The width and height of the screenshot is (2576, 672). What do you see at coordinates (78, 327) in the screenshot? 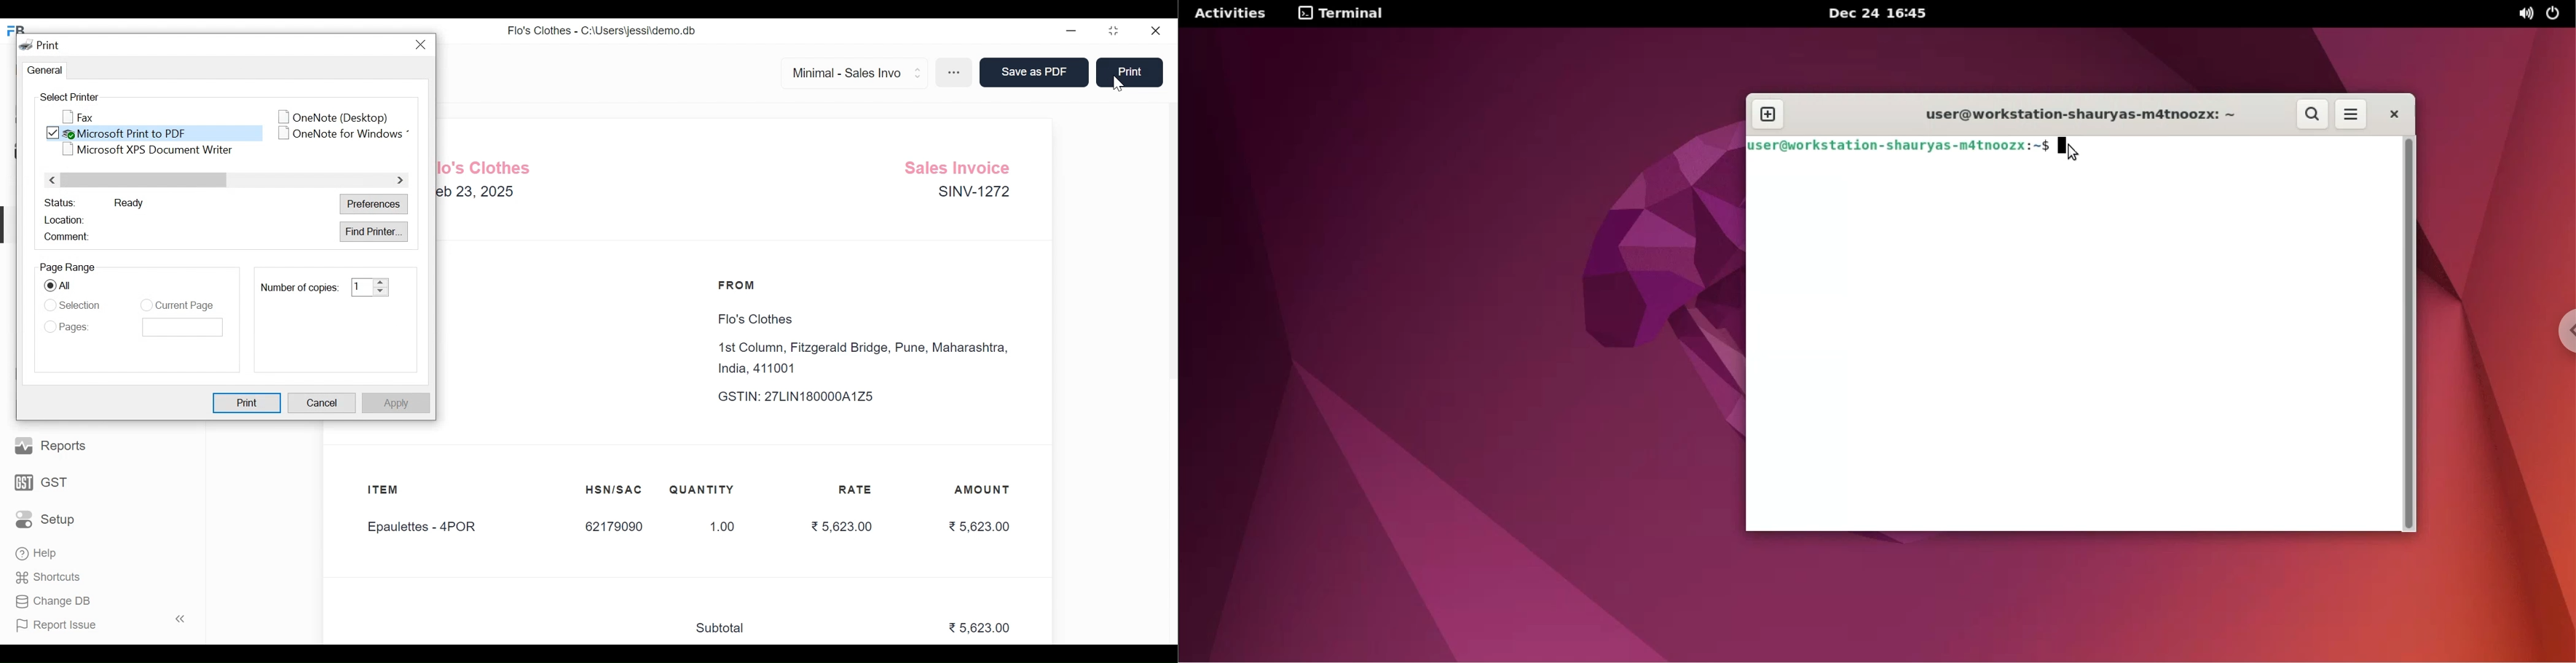
I see `Pages:` at bounding box center [78, 327].